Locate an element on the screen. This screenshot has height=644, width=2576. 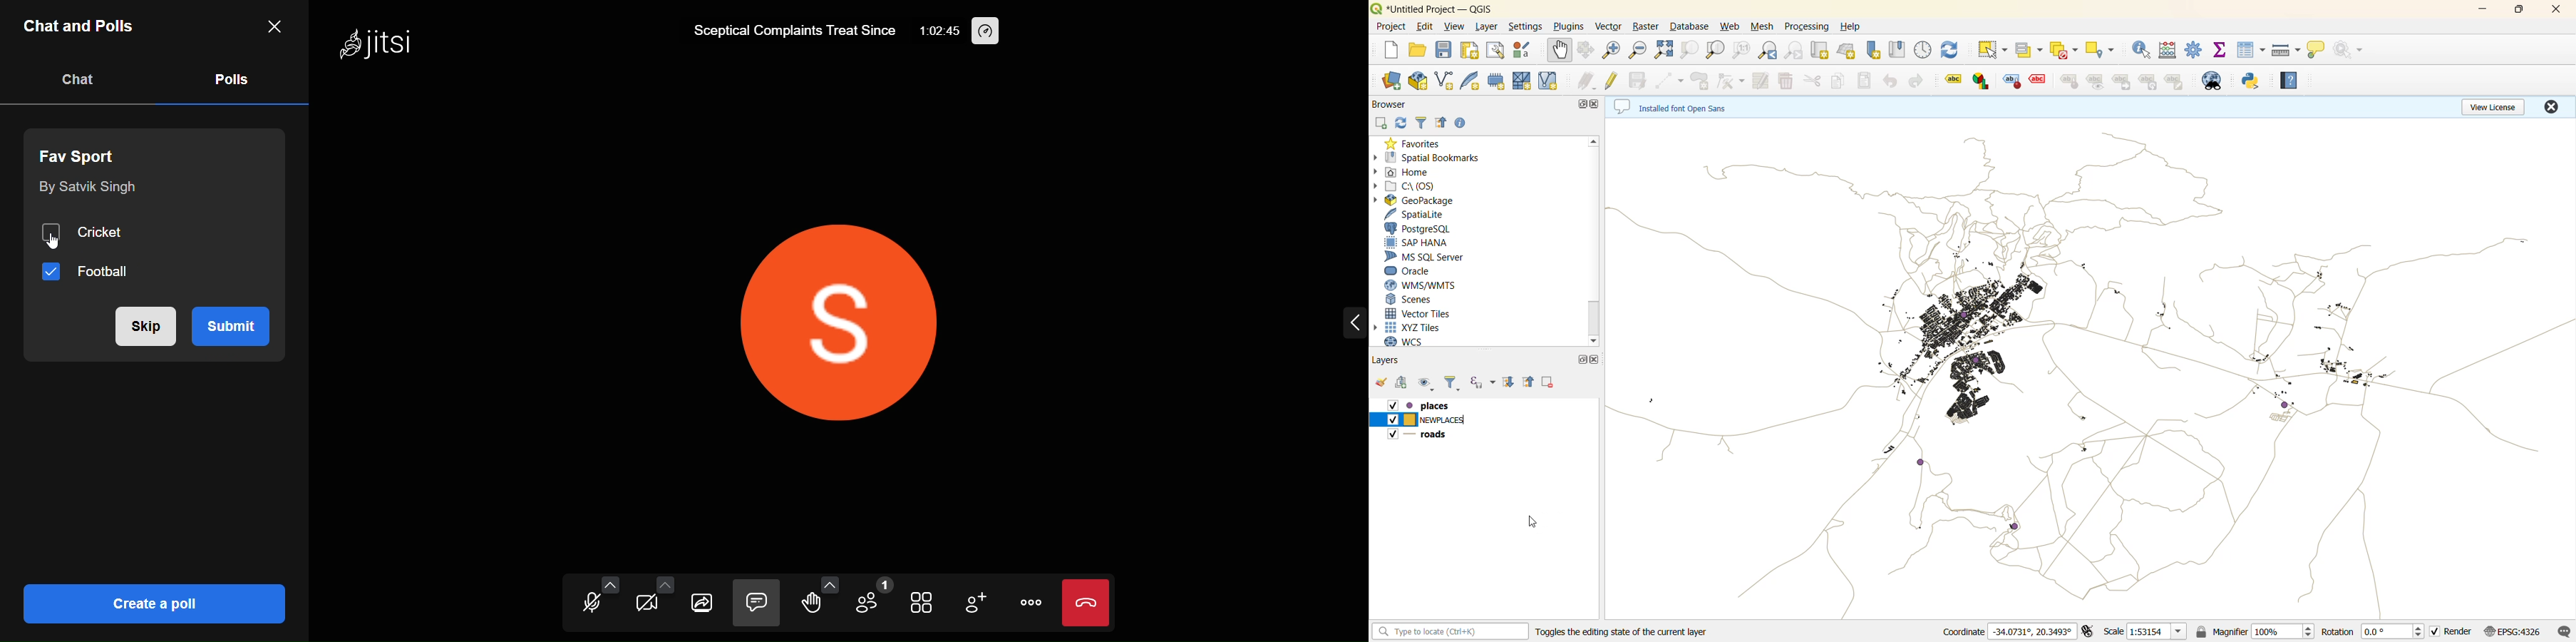
maximize is located at coordinates (1580, 359).